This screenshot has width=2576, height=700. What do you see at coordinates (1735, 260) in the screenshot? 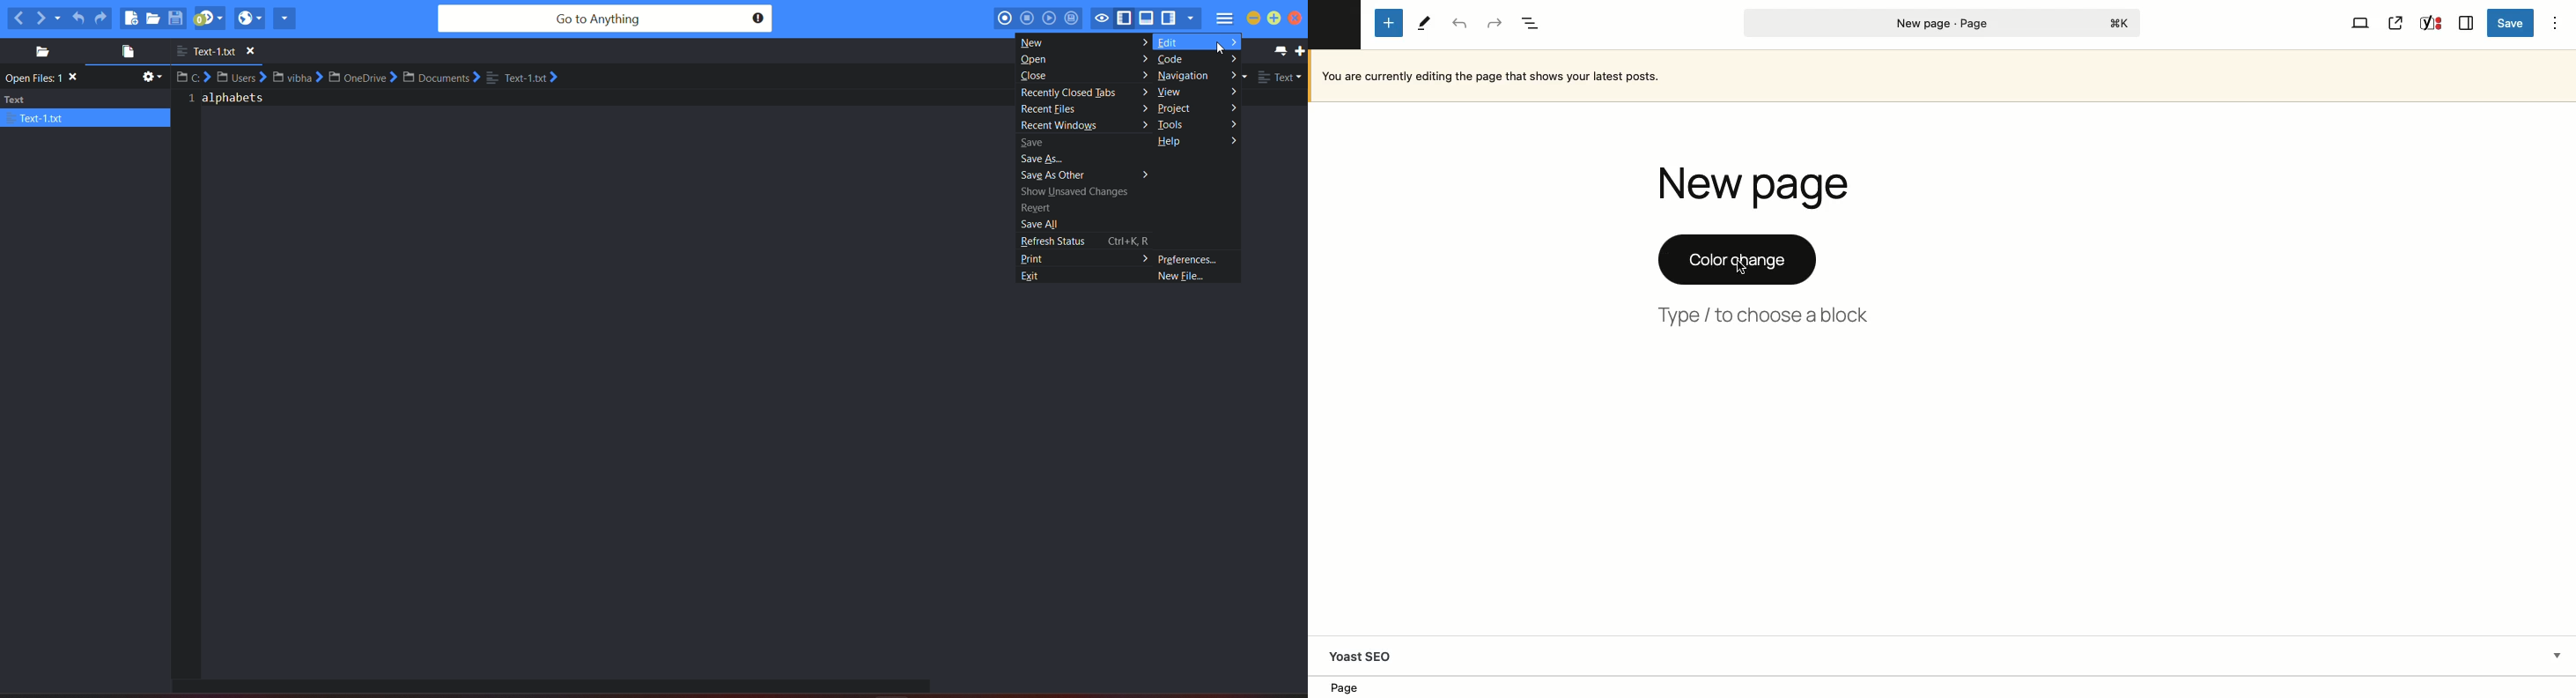
I see `Color change button` at bounding box center [1735, 260].